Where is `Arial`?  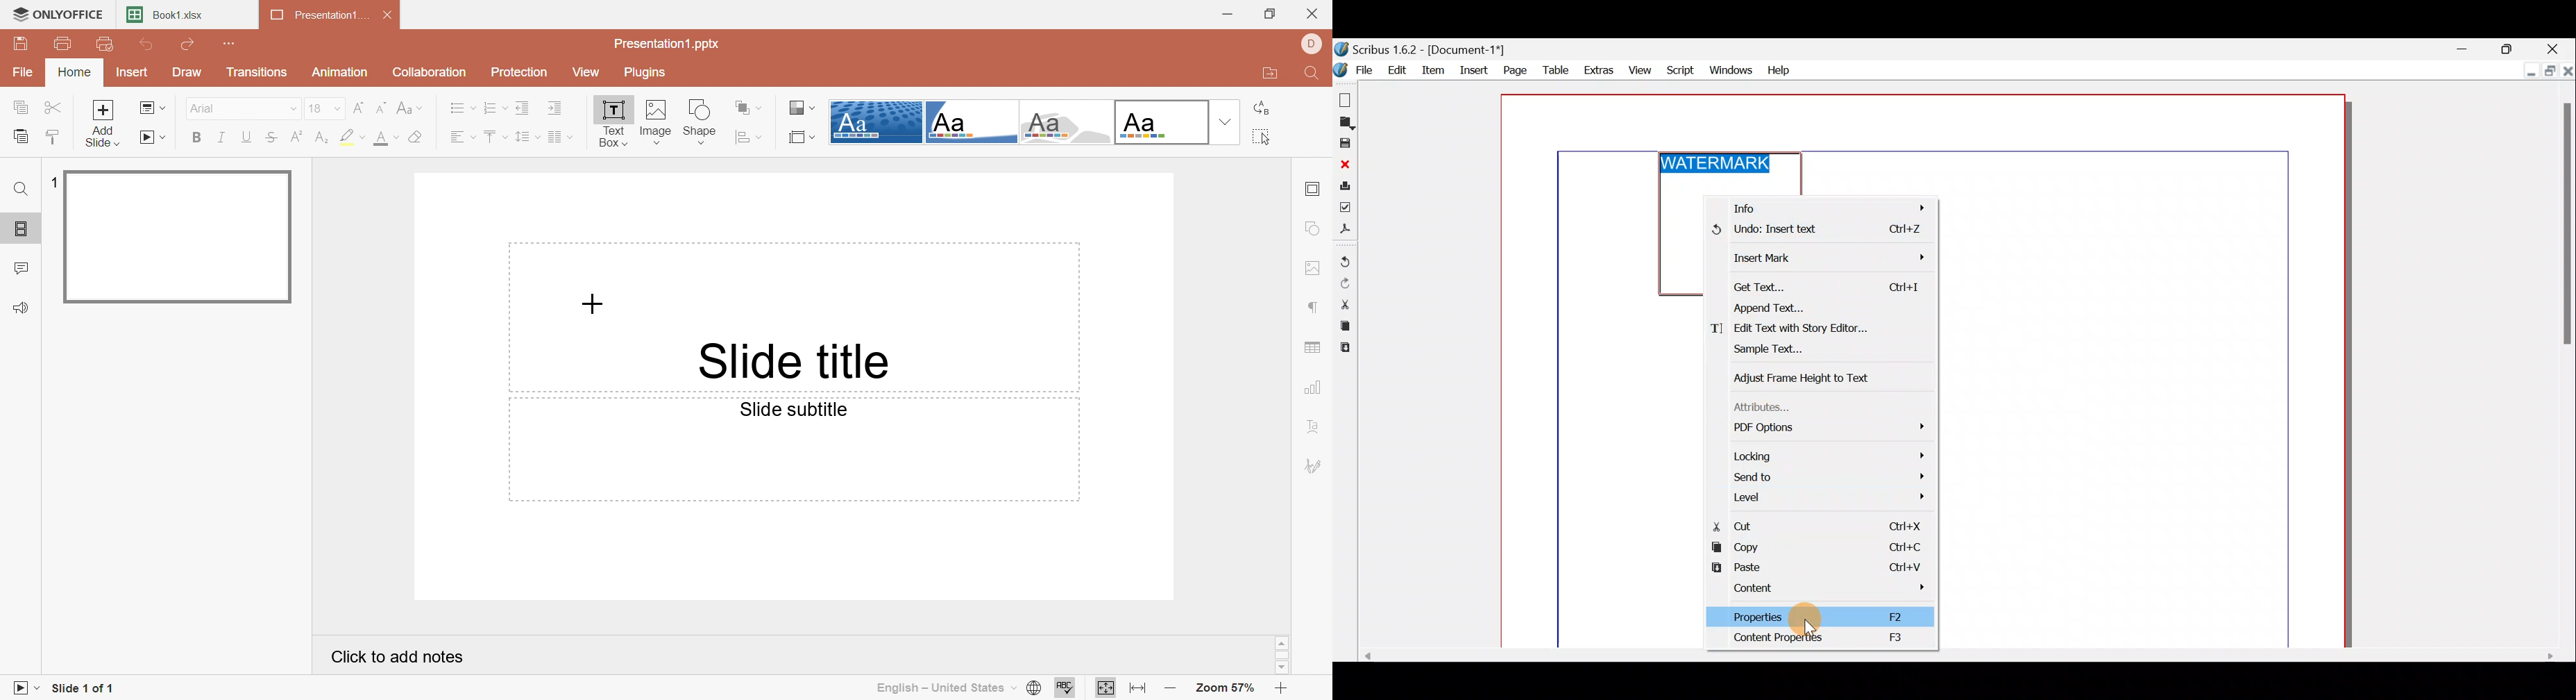
Arial is located at coordinates (240, 108).